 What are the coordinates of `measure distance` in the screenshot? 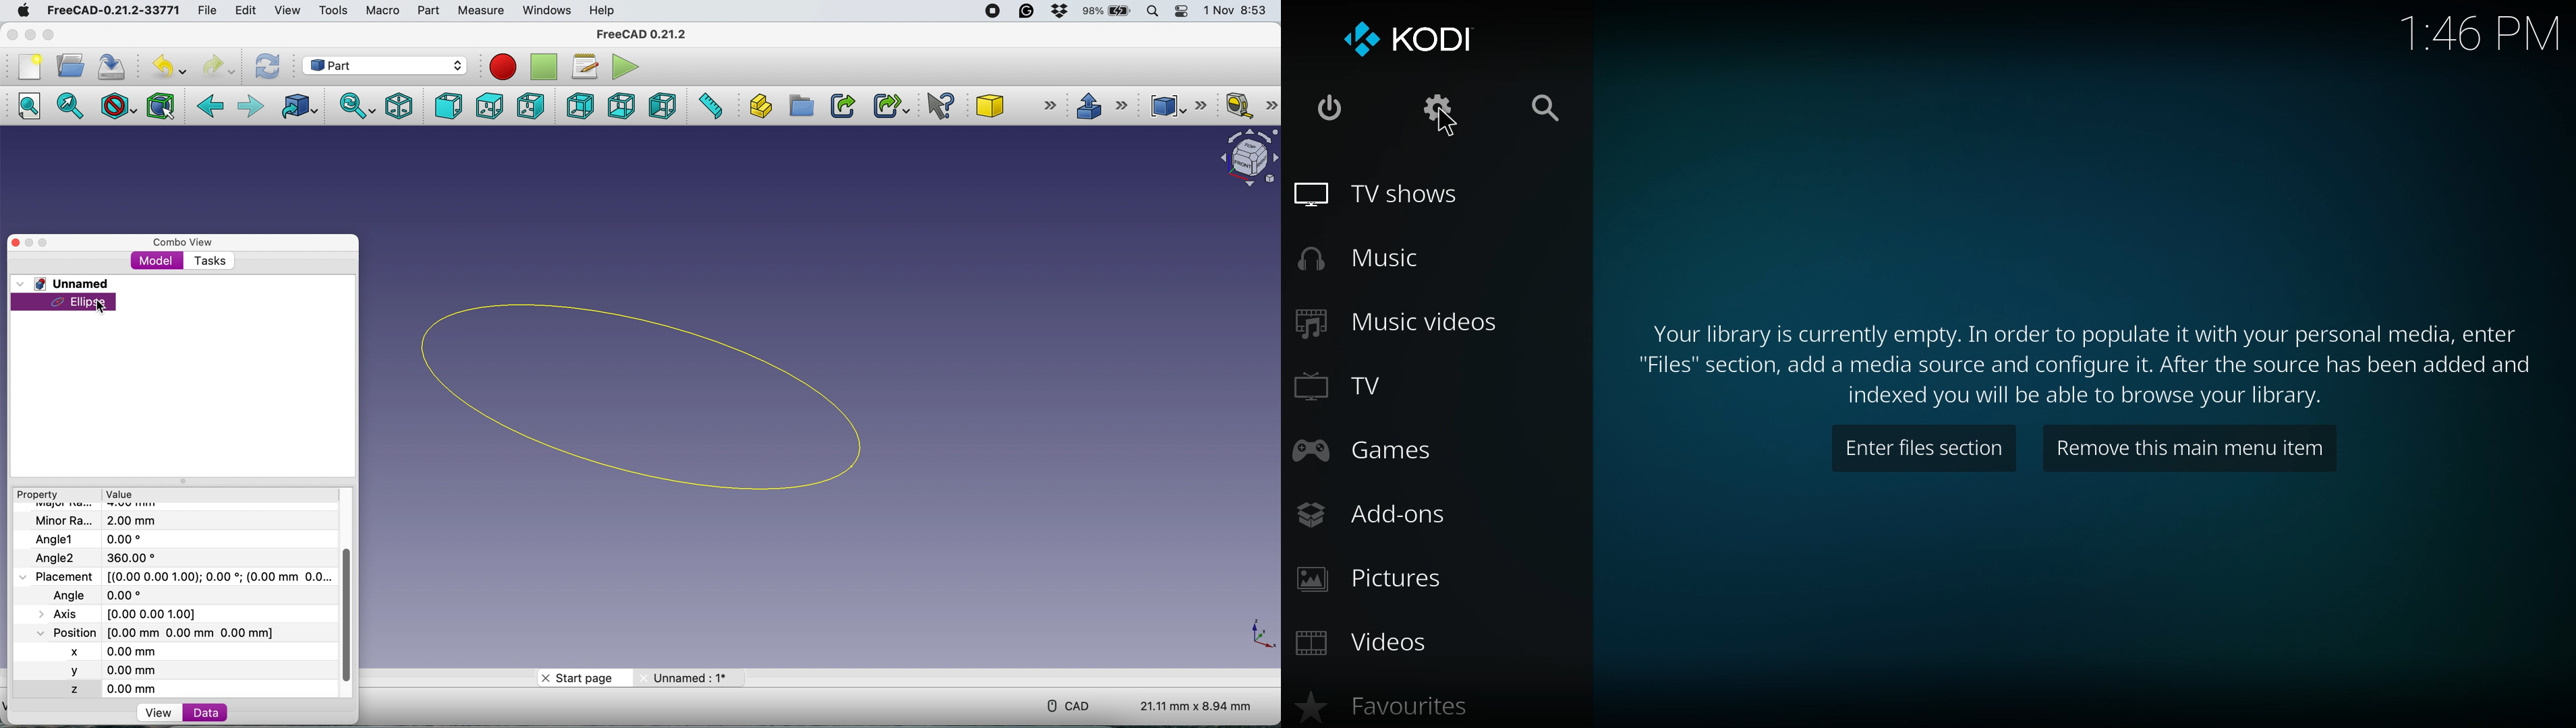 It's located at (706, 107).